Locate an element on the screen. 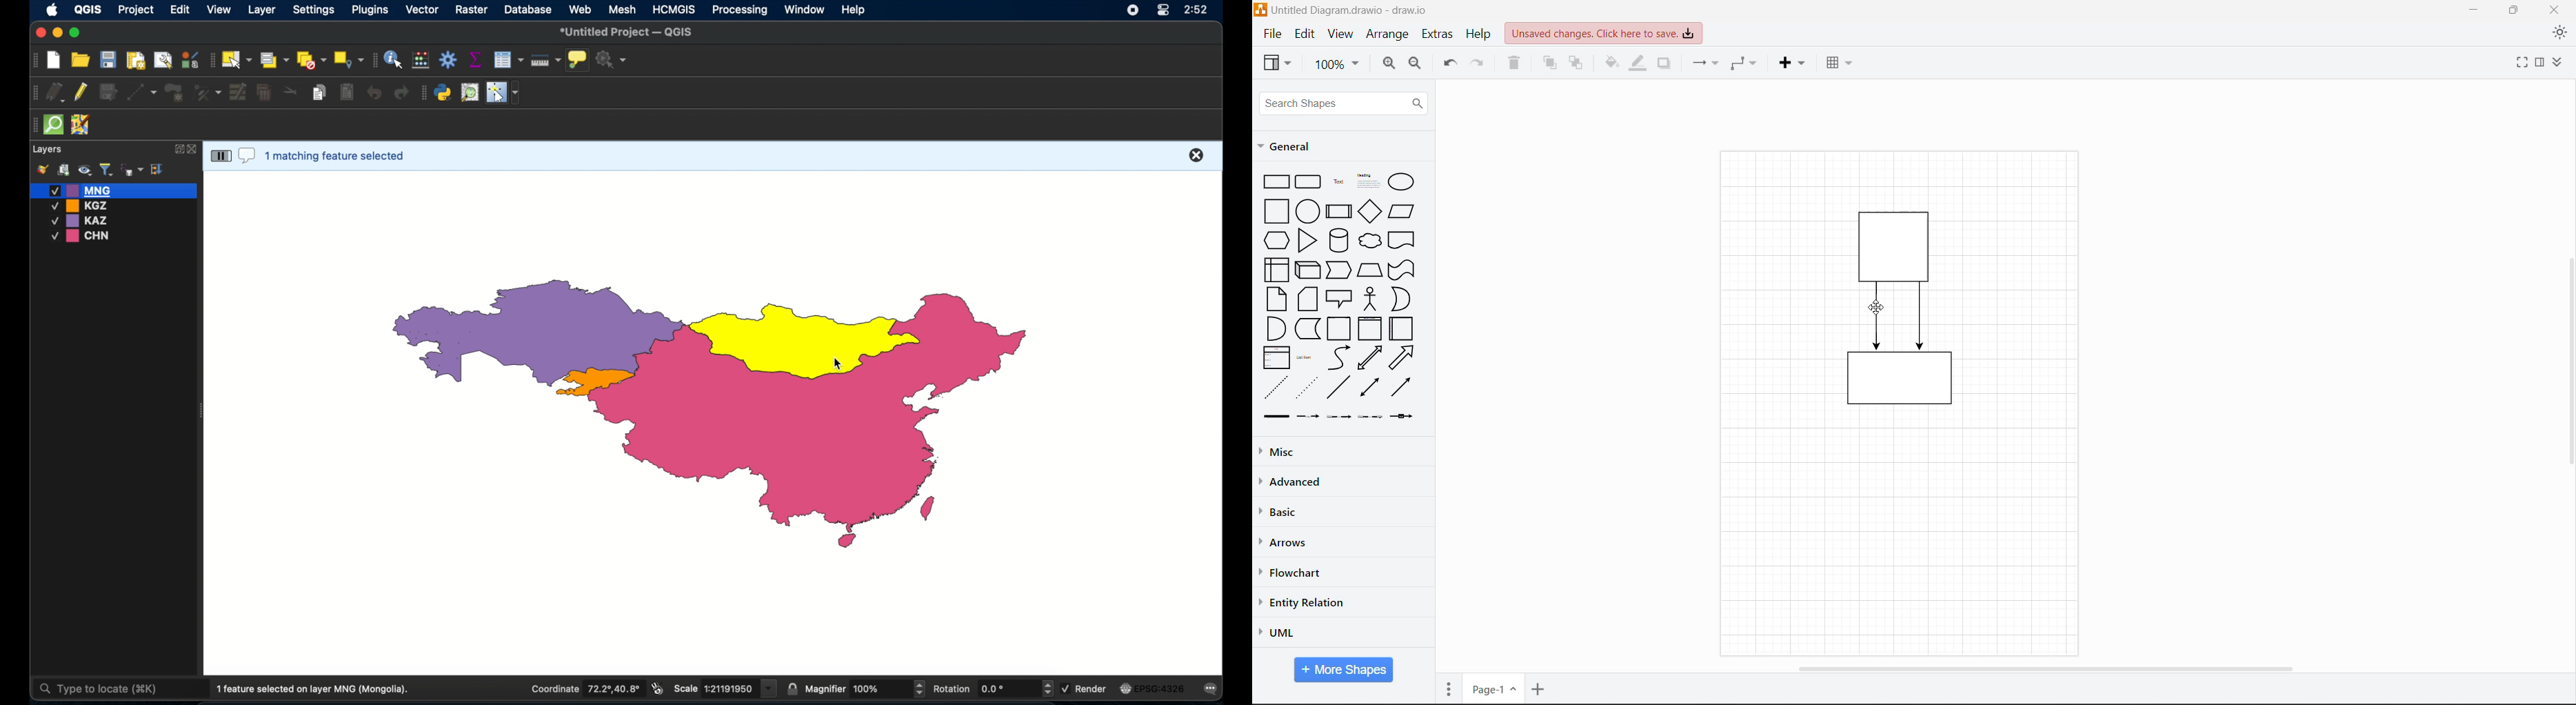 This screenshot has height=728, width=2576. connector label is located at coordinates (1308, 416).